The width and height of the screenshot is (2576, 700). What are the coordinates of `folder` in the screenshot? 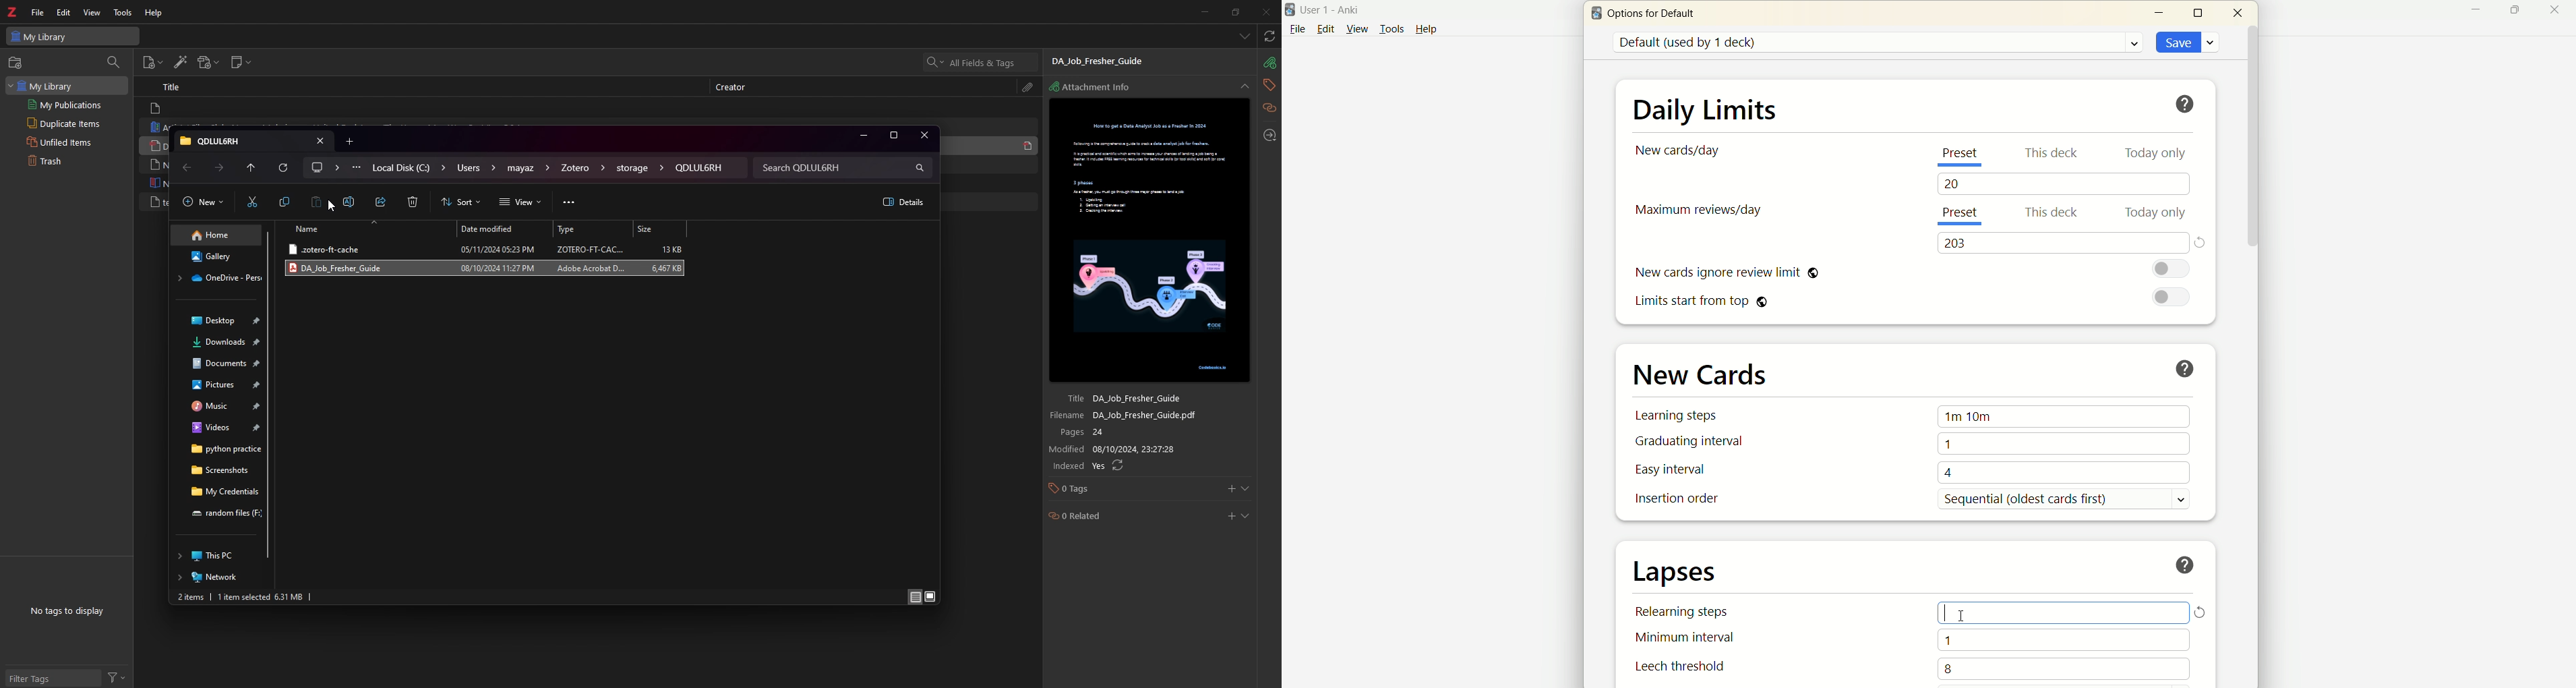 It's located at (220, 513).